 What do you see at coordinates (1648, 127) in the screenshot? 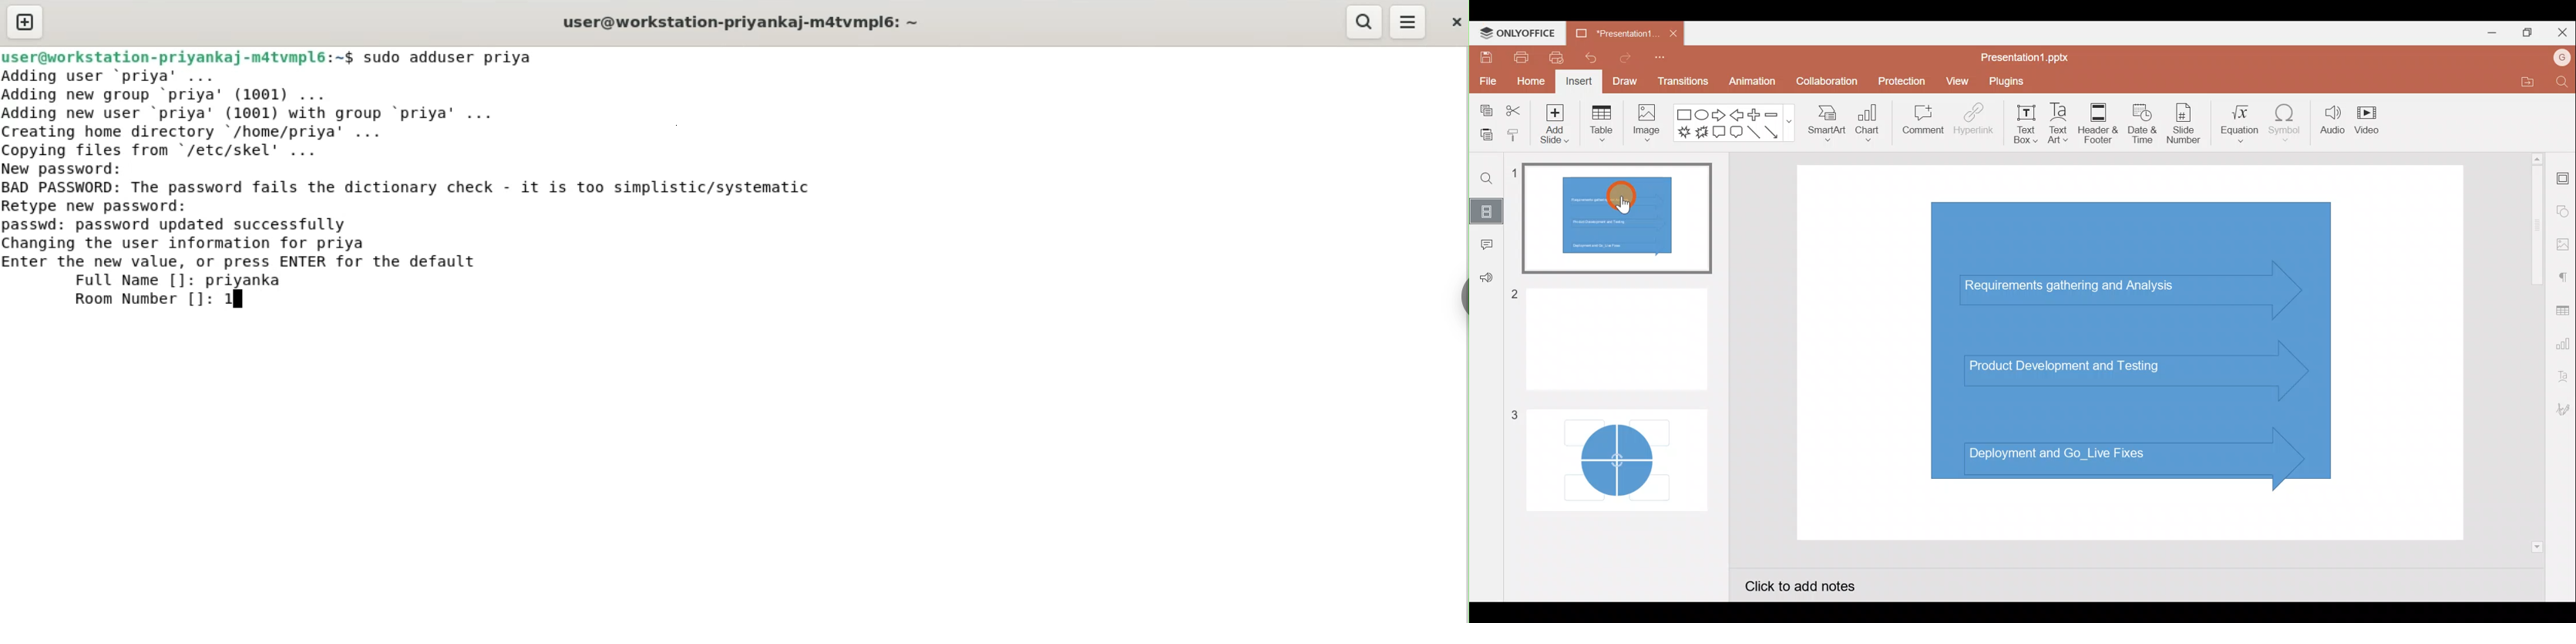
I see `Image` at bounding box center [1648, 127].